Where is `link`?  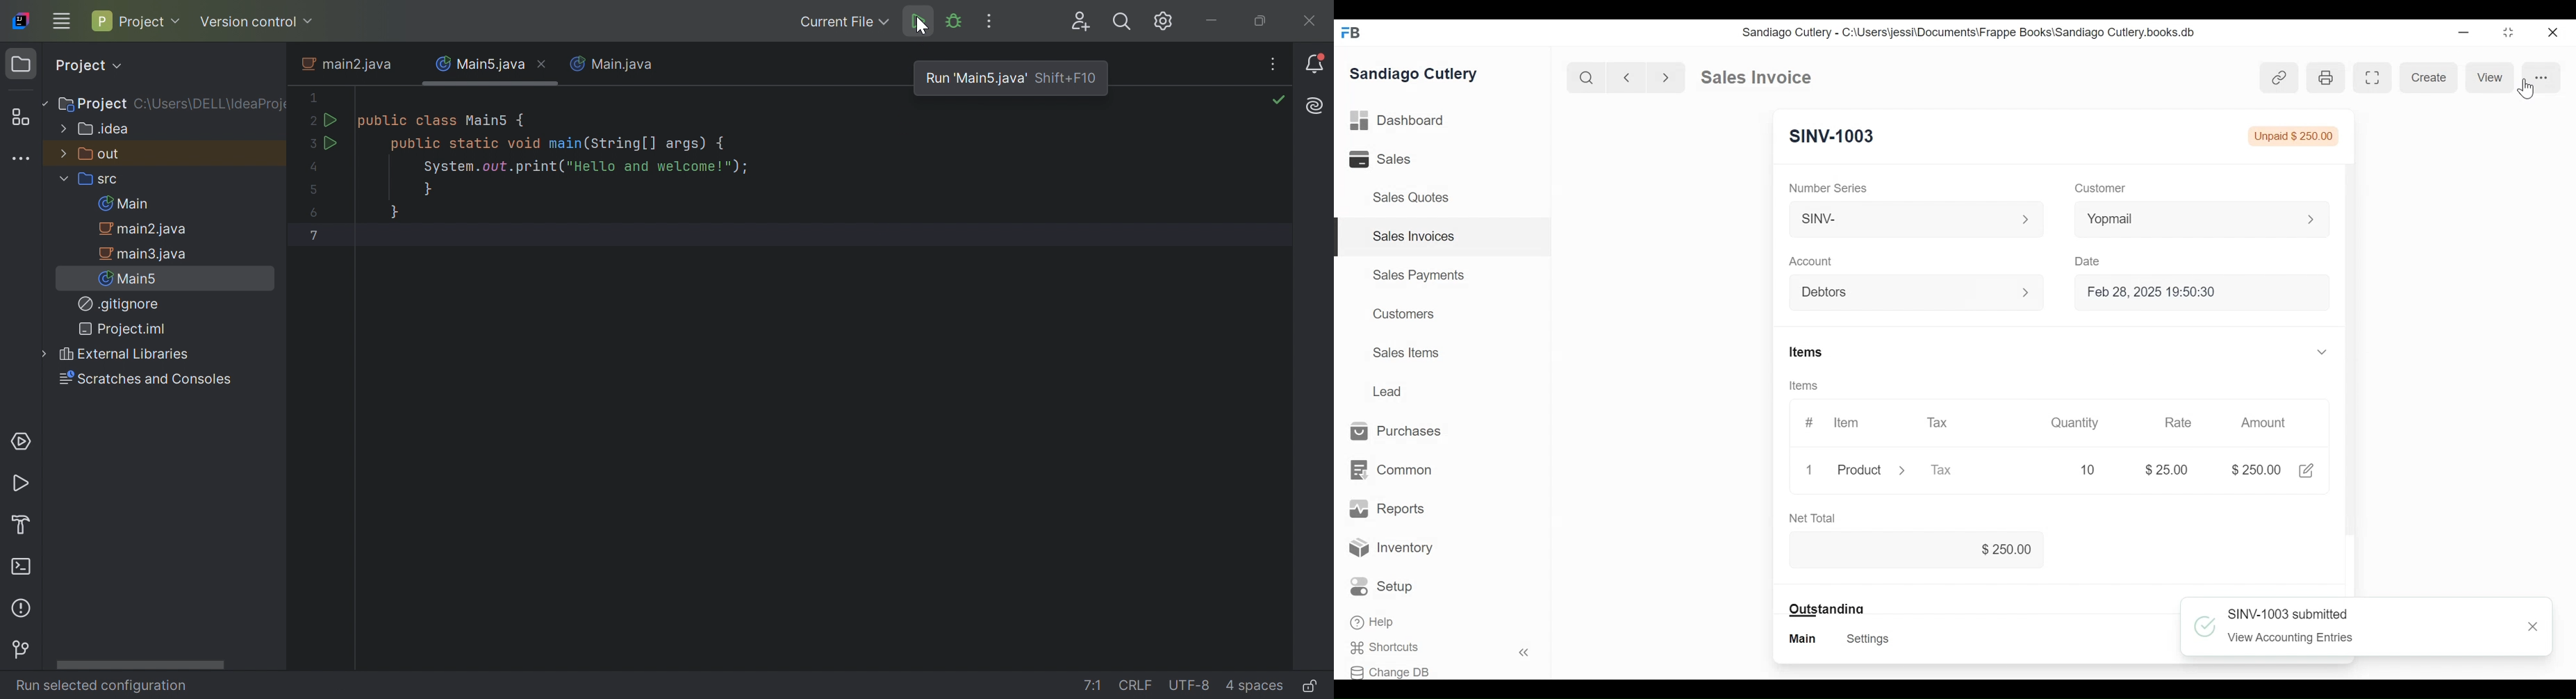 link is located at coordinates (2280, 78).